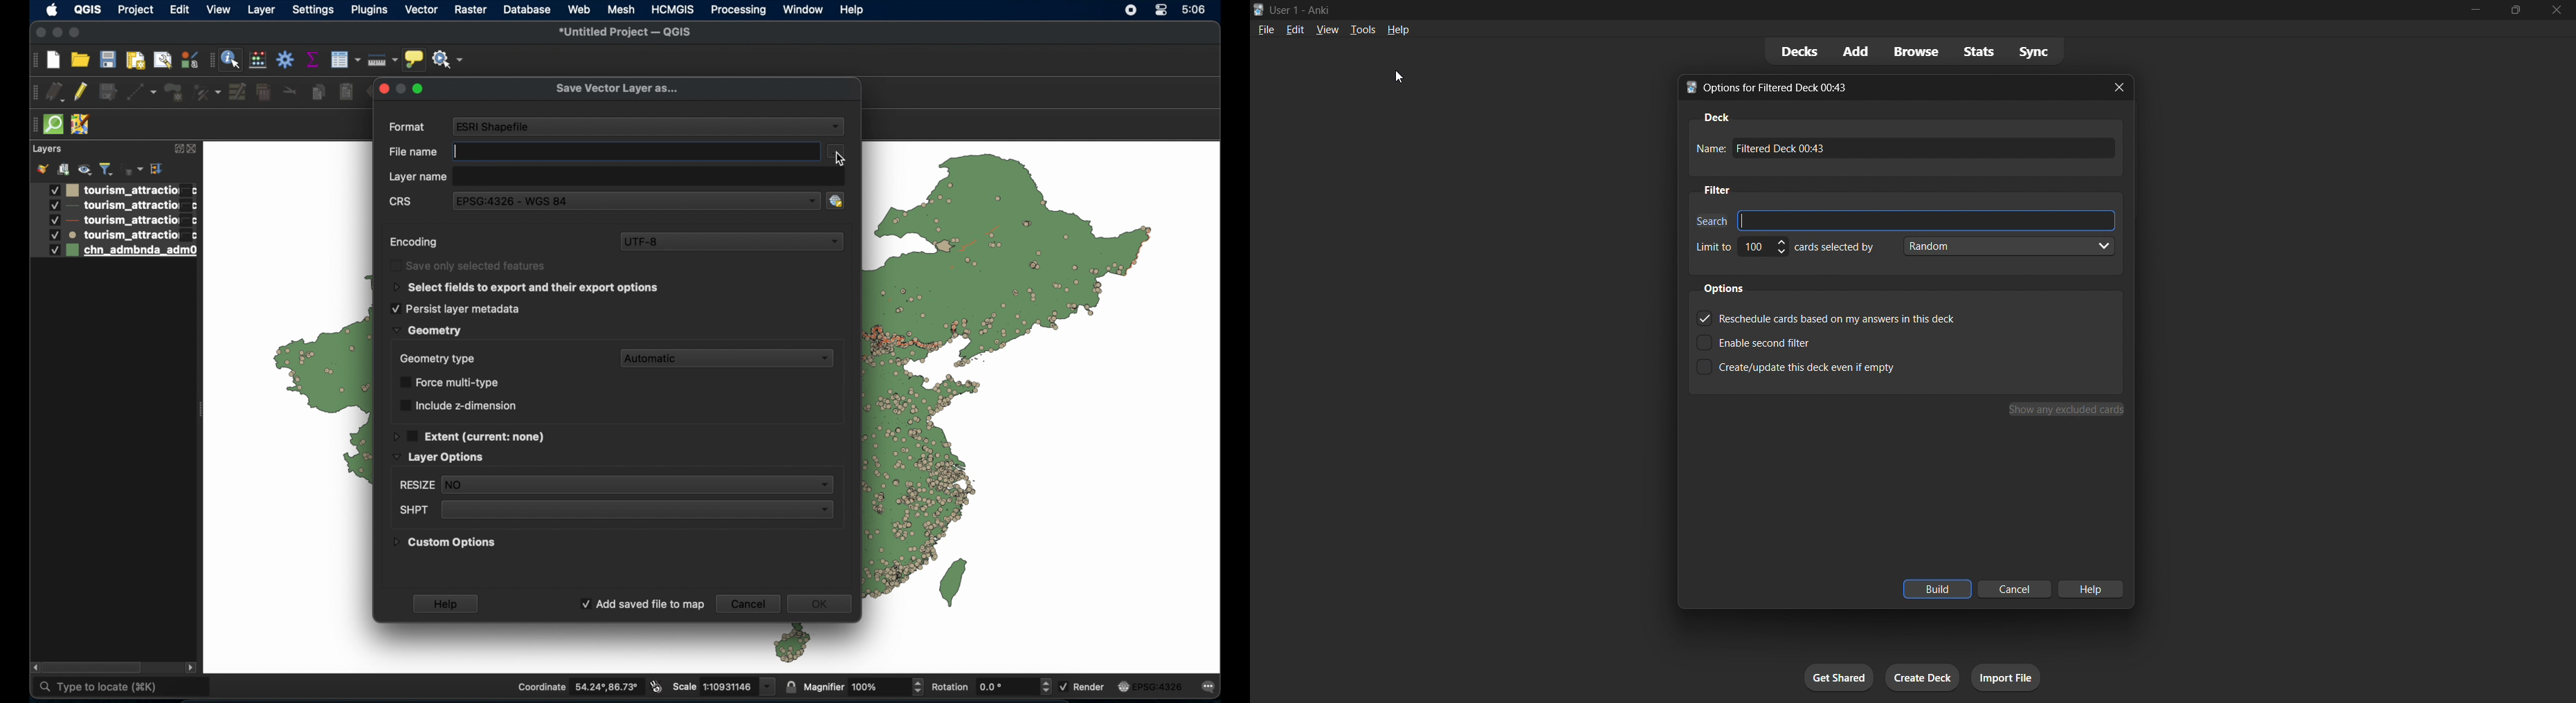  I want to click on decks, so click(1787, 50).